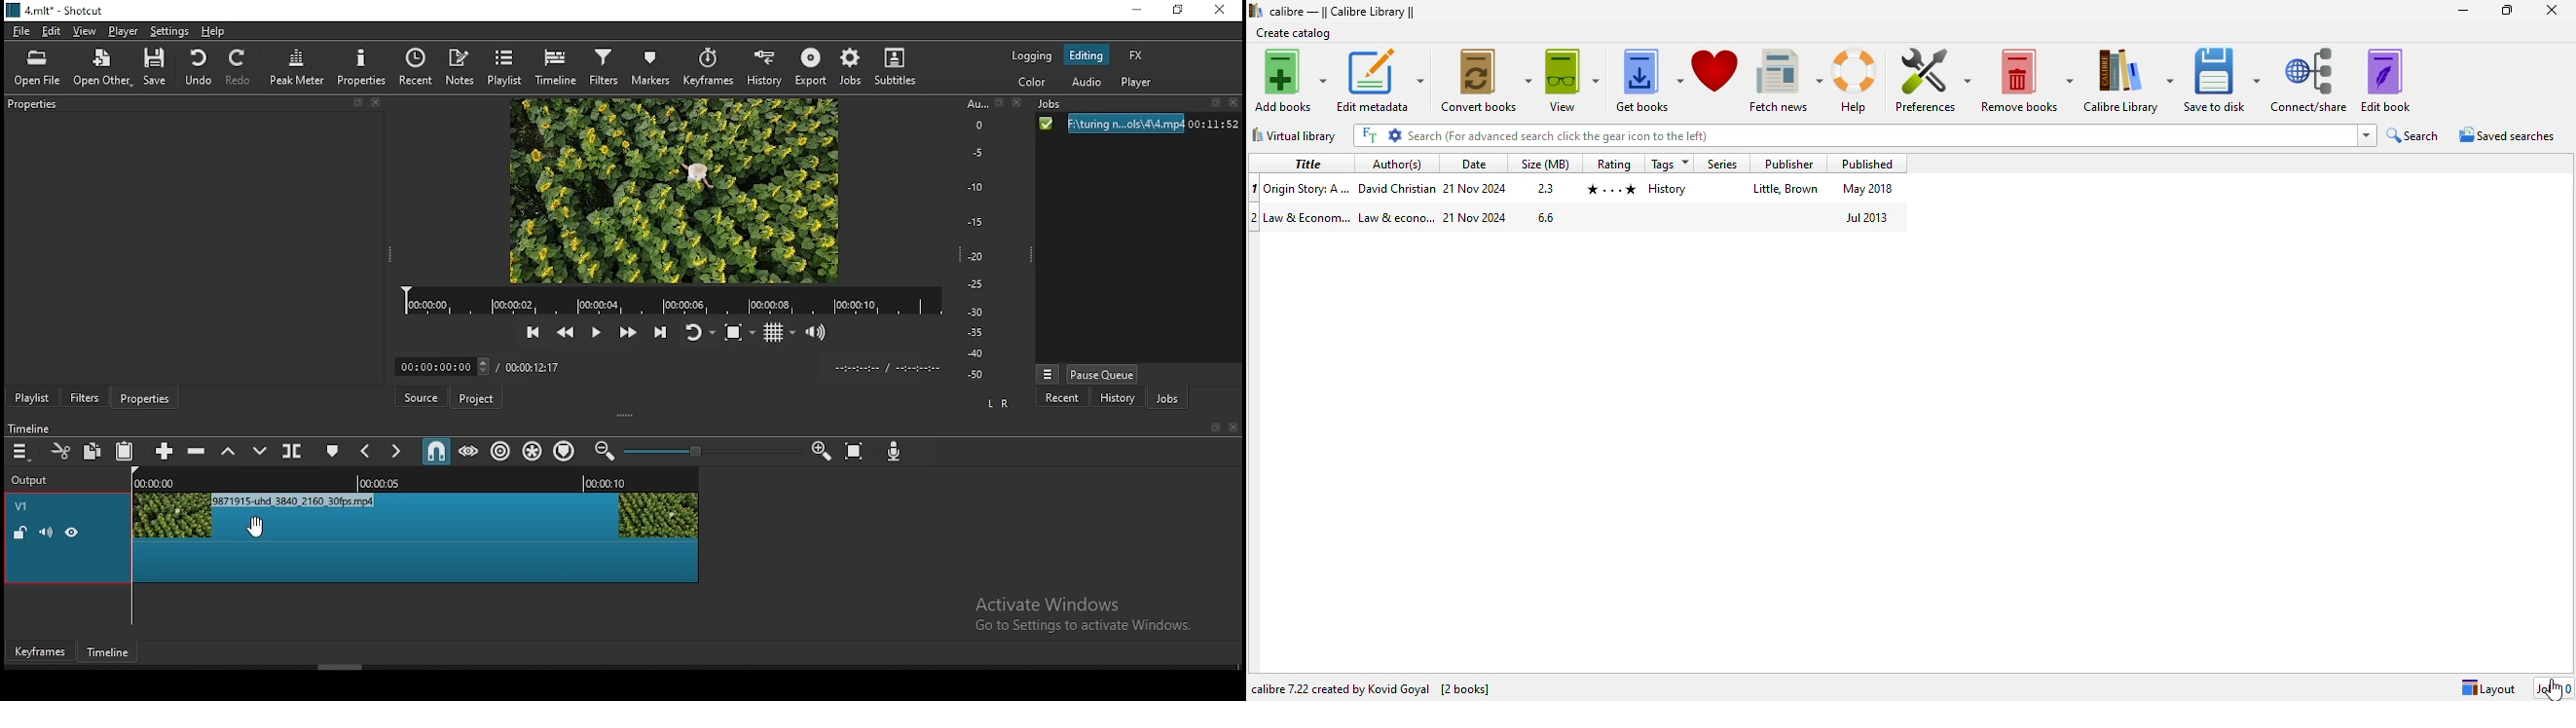 Image resolution: width=2576 pixels, height=728 pixels. I want to click on tags, so click(1670, 164).